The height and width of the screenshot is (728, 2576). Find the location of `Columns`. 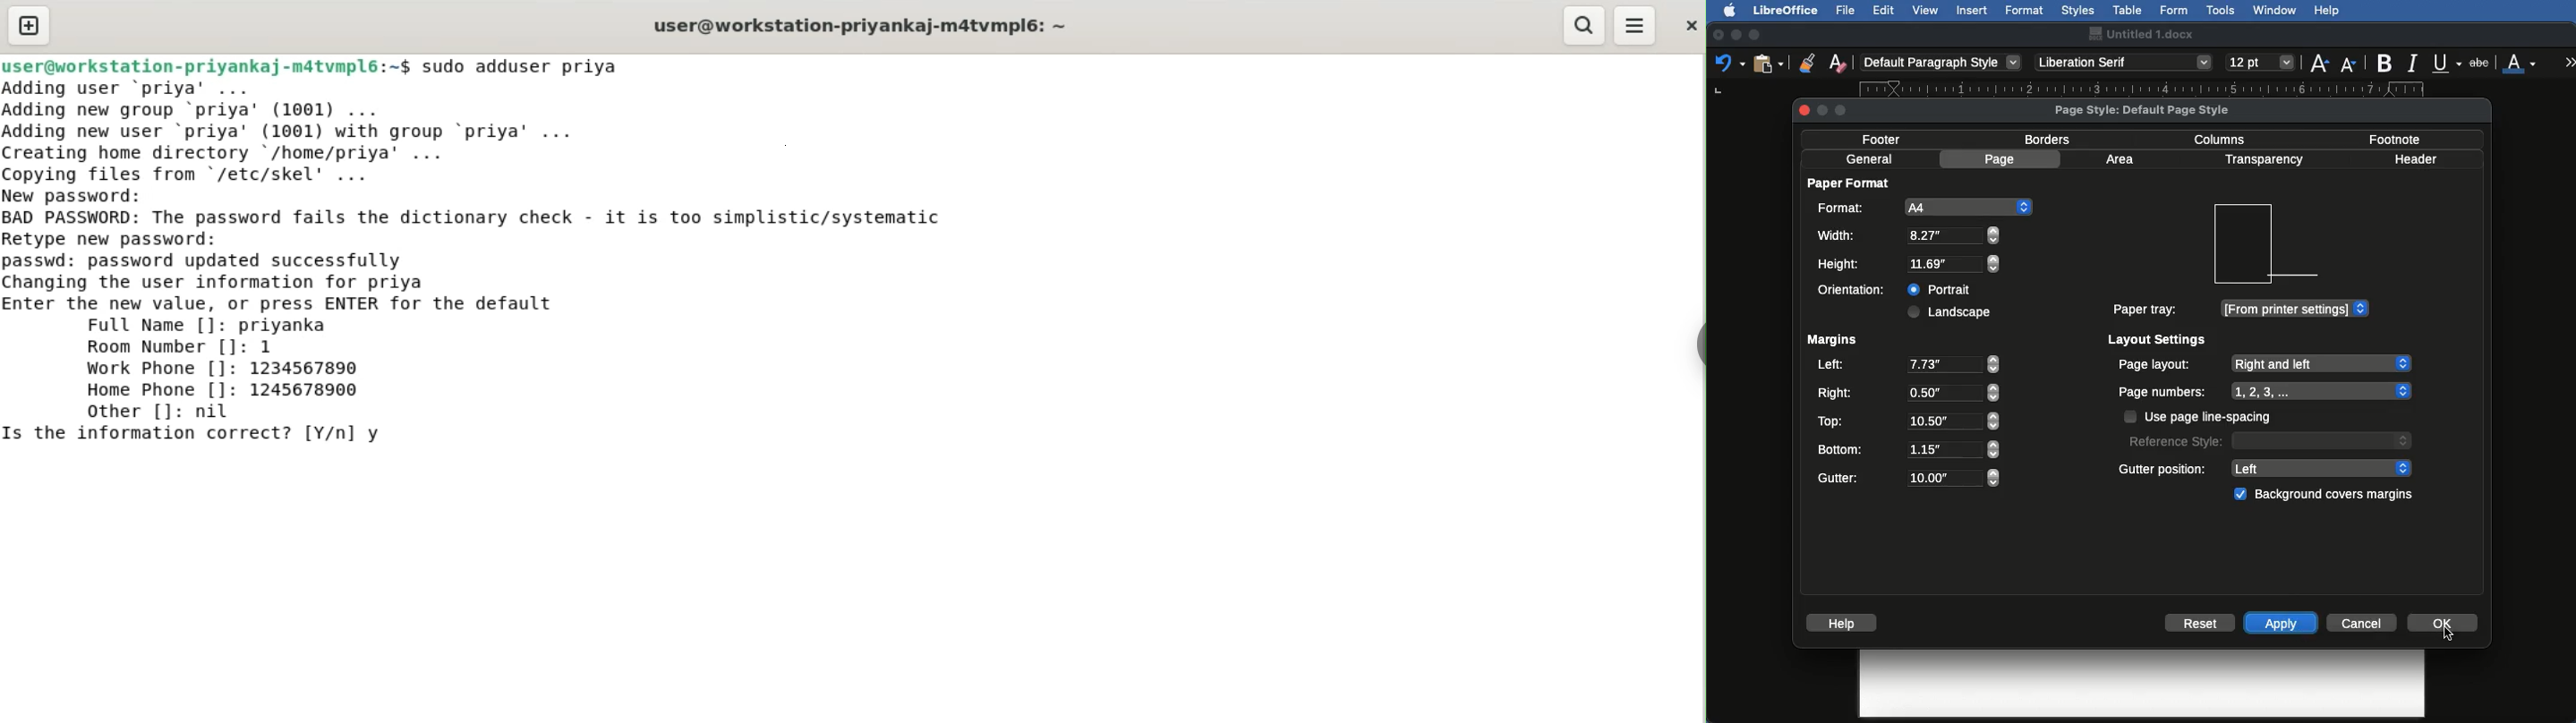

Columns is located at coordinates (2225, 138).